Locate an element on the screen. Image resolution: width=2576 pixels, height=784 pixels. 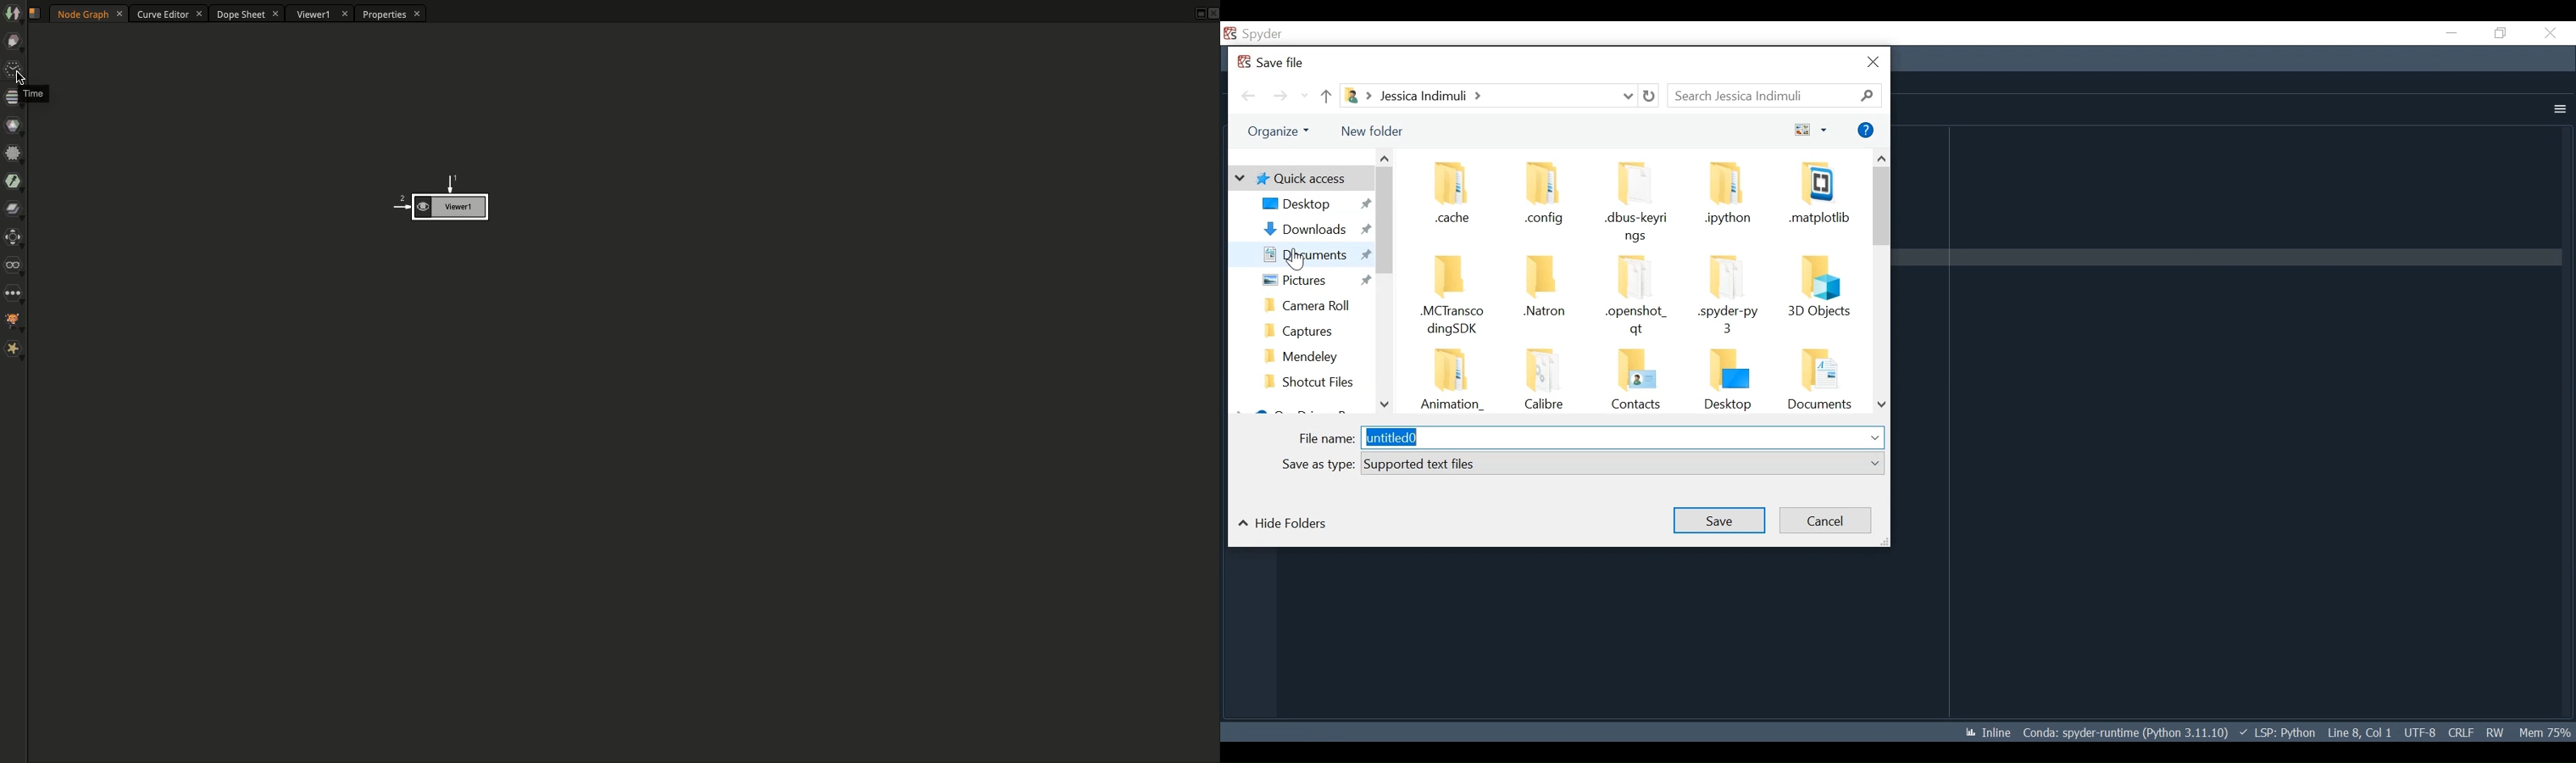
Memory Usage is located at coordinates (2544, 731).